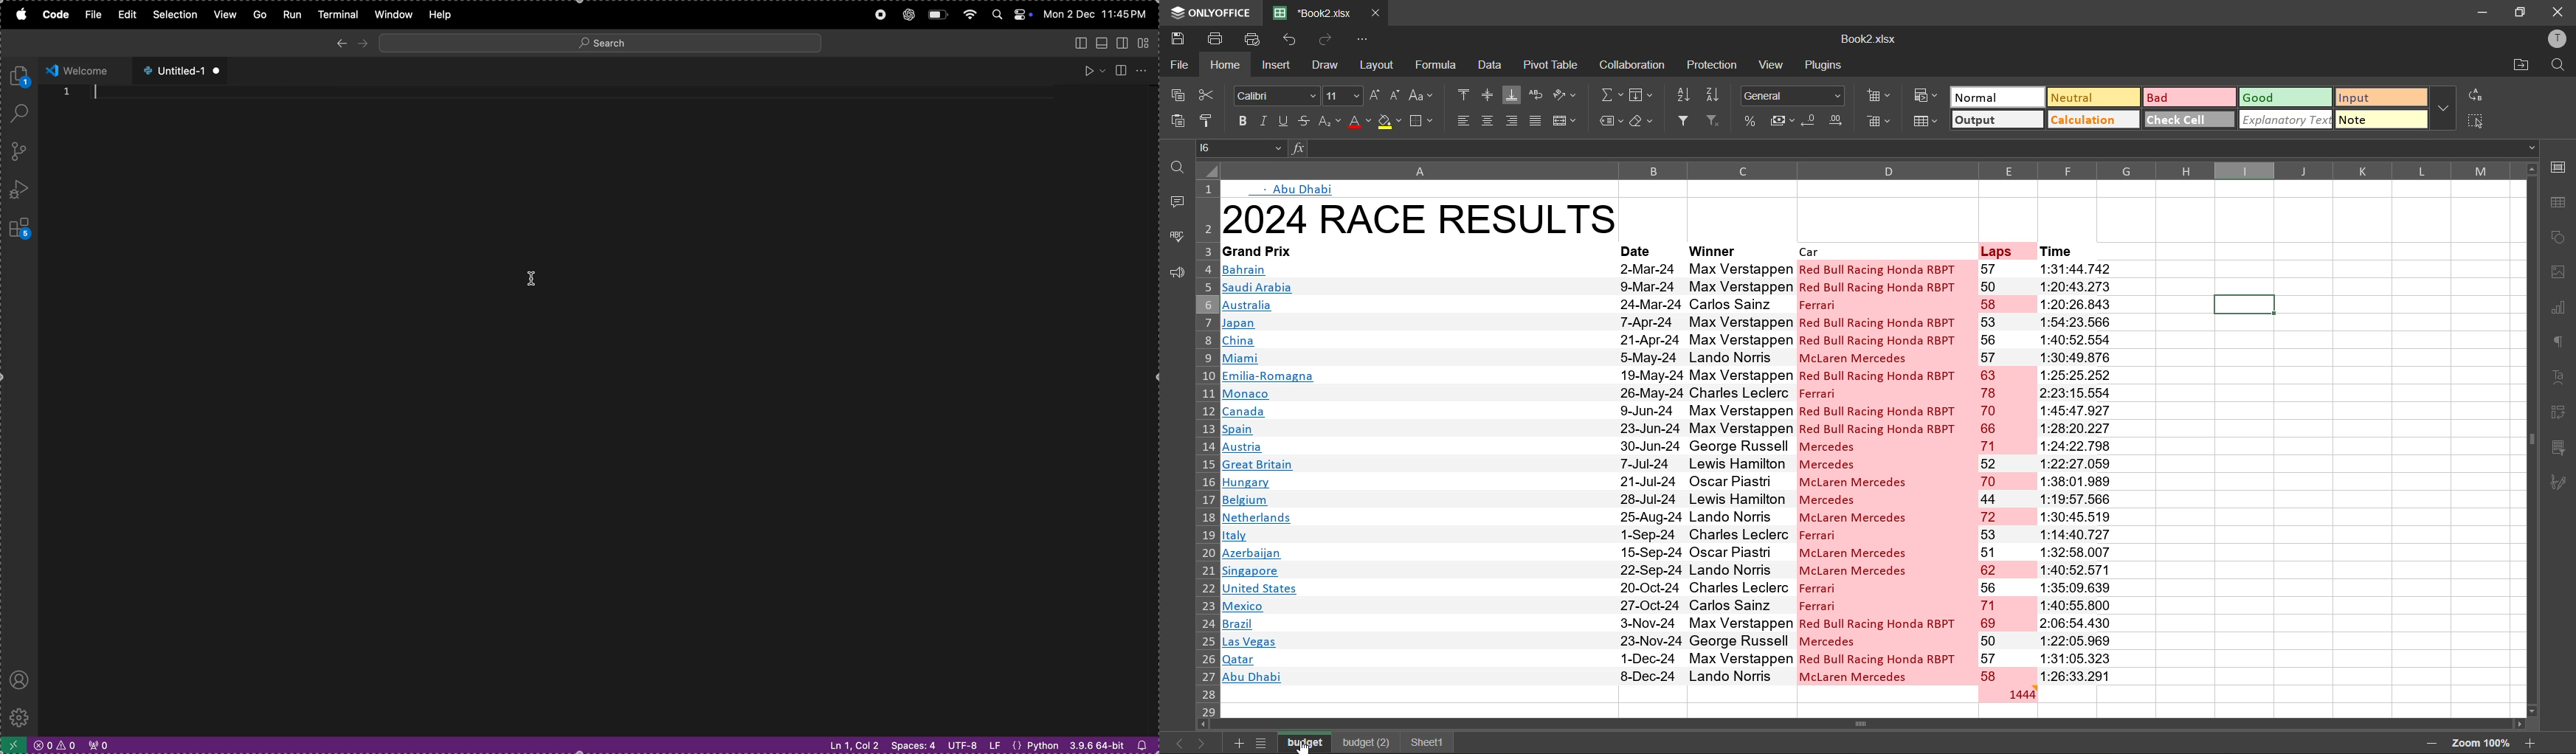 The width and height of the screenshot is (2576, 756). What do you see at coordinates (2243, 305) in the screenshot?
I see `selected cell` at bounding box center [2243, 305].